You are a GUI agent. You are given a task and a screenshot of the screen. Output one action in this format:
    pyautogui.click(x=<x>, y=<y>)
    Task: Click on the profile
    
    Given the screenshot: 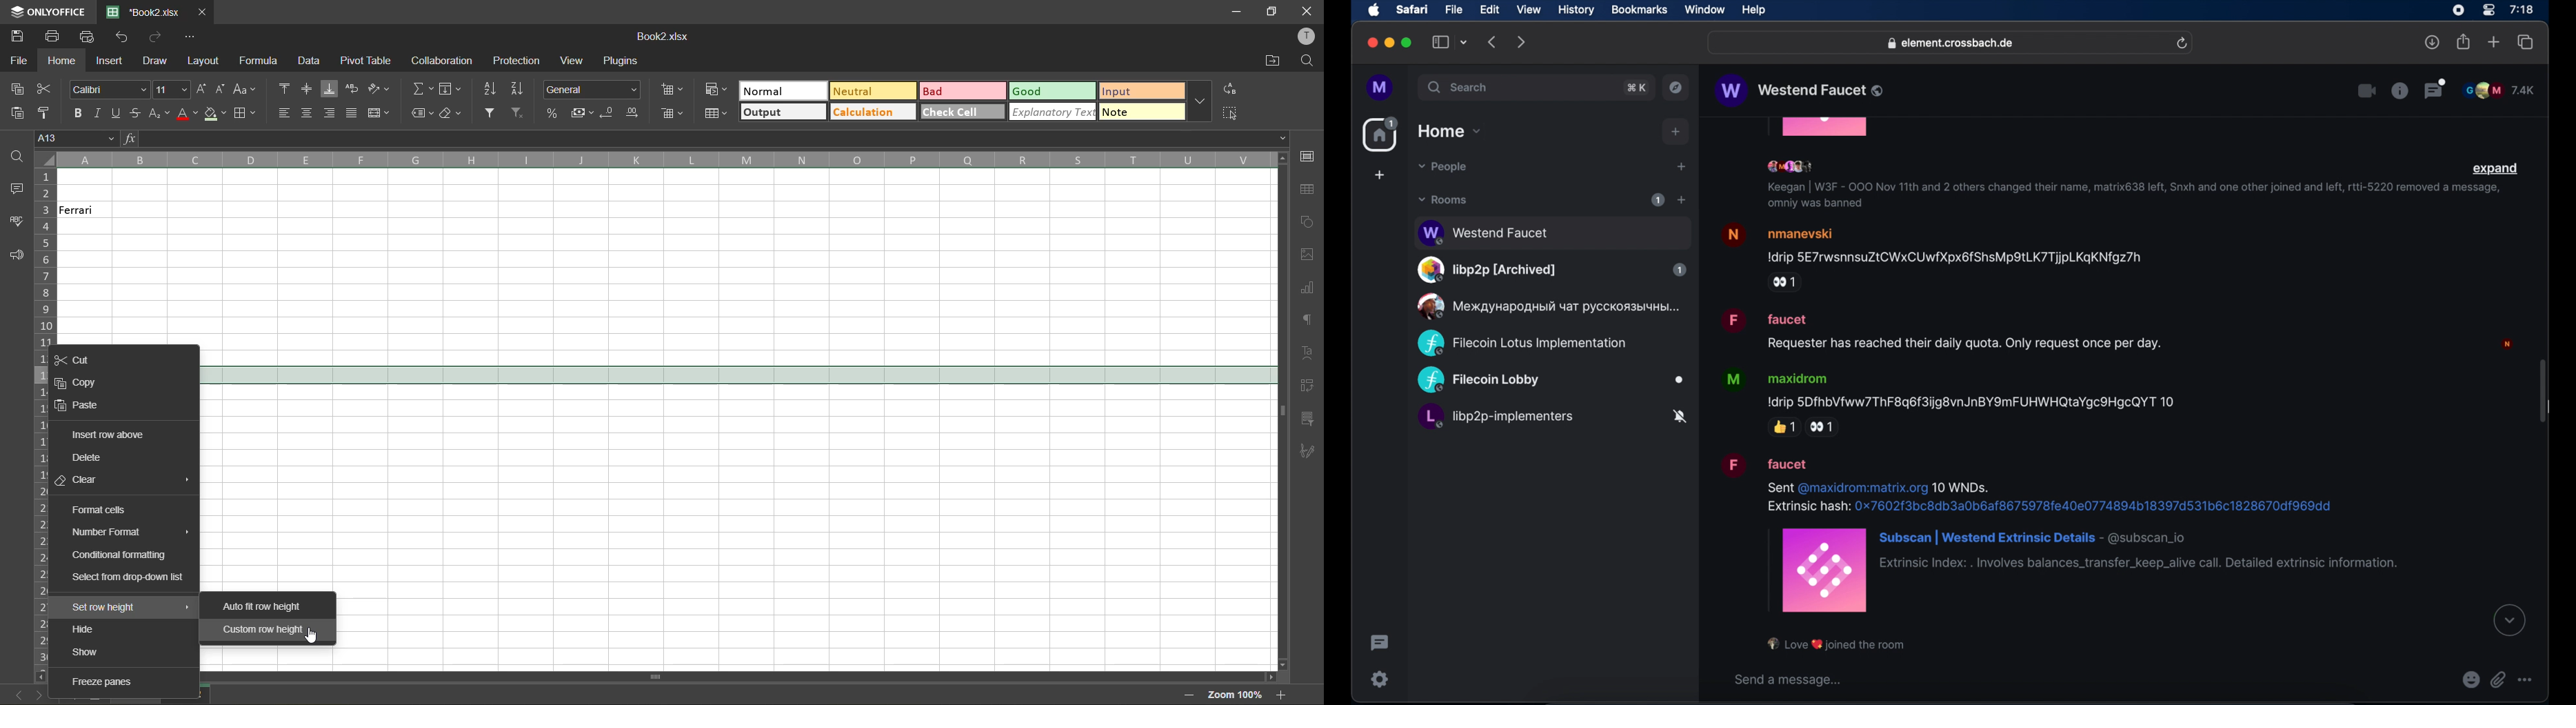 What is the action you would take?
    pyautogui.click(x=1381, y=88)
    